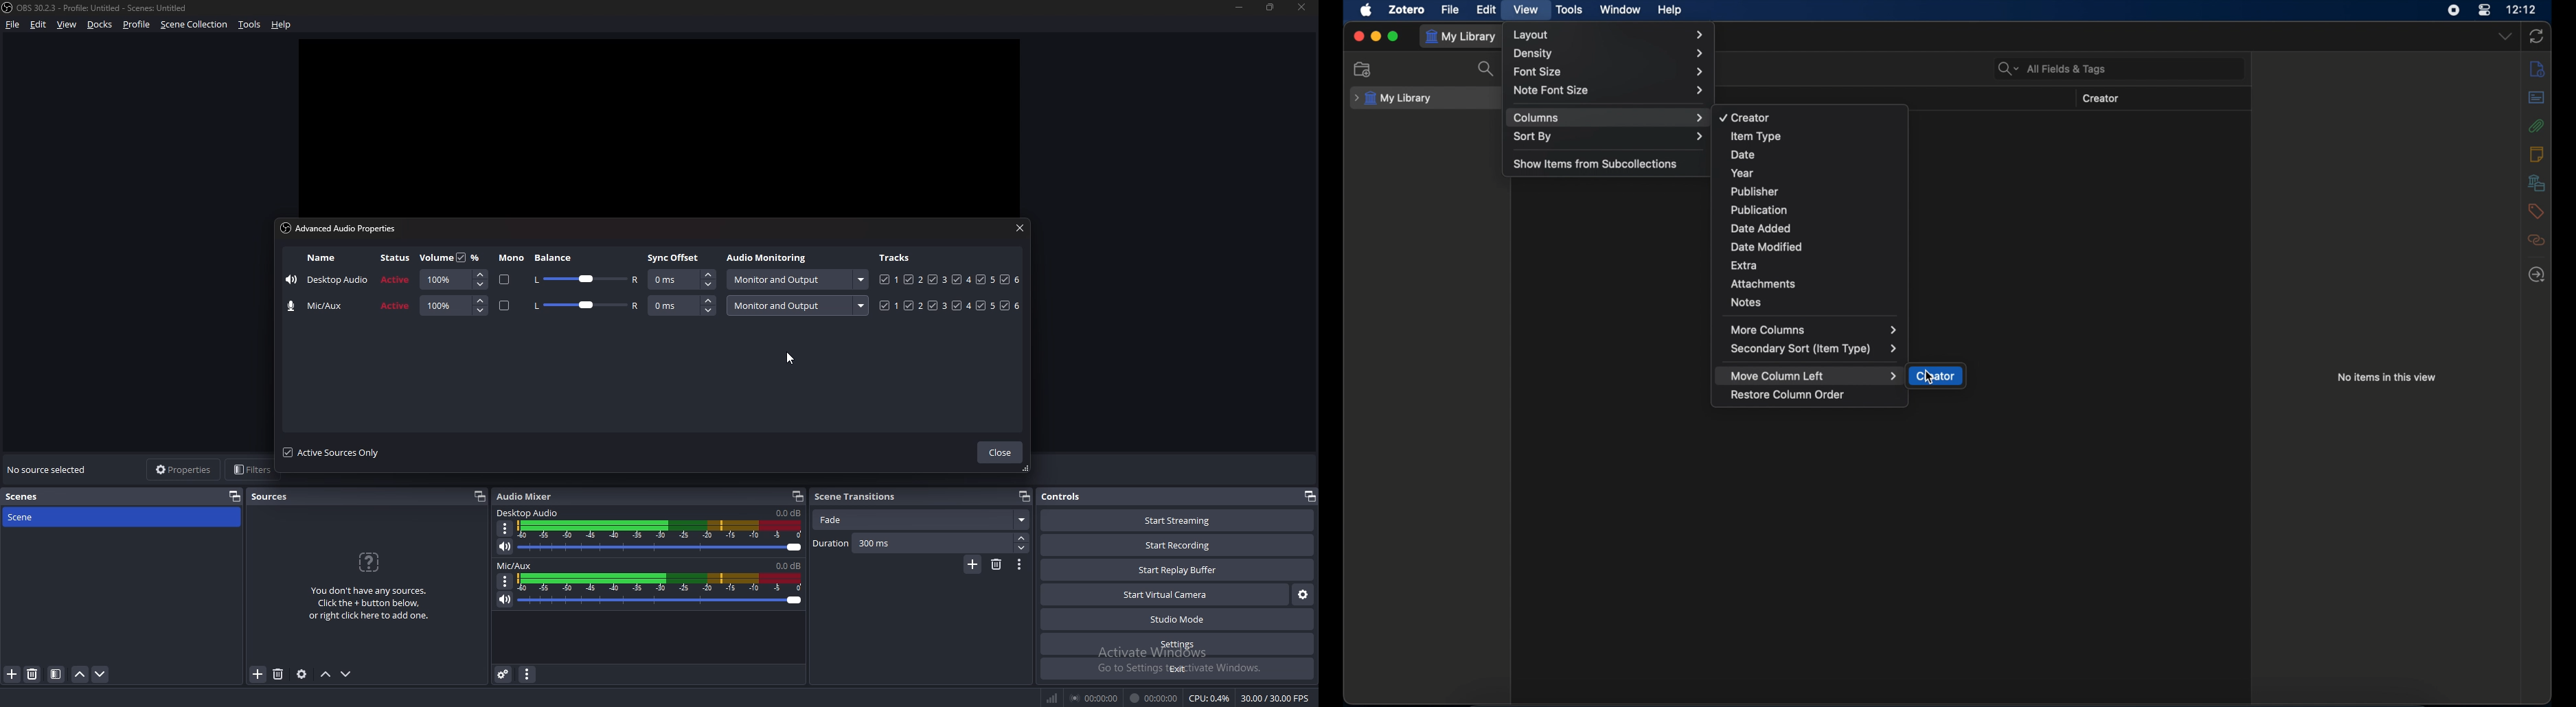 This screenshot has width=2576, height=728. Describe the element at coordinates (1609, 54) in the screenshot. I see `density` at that location.